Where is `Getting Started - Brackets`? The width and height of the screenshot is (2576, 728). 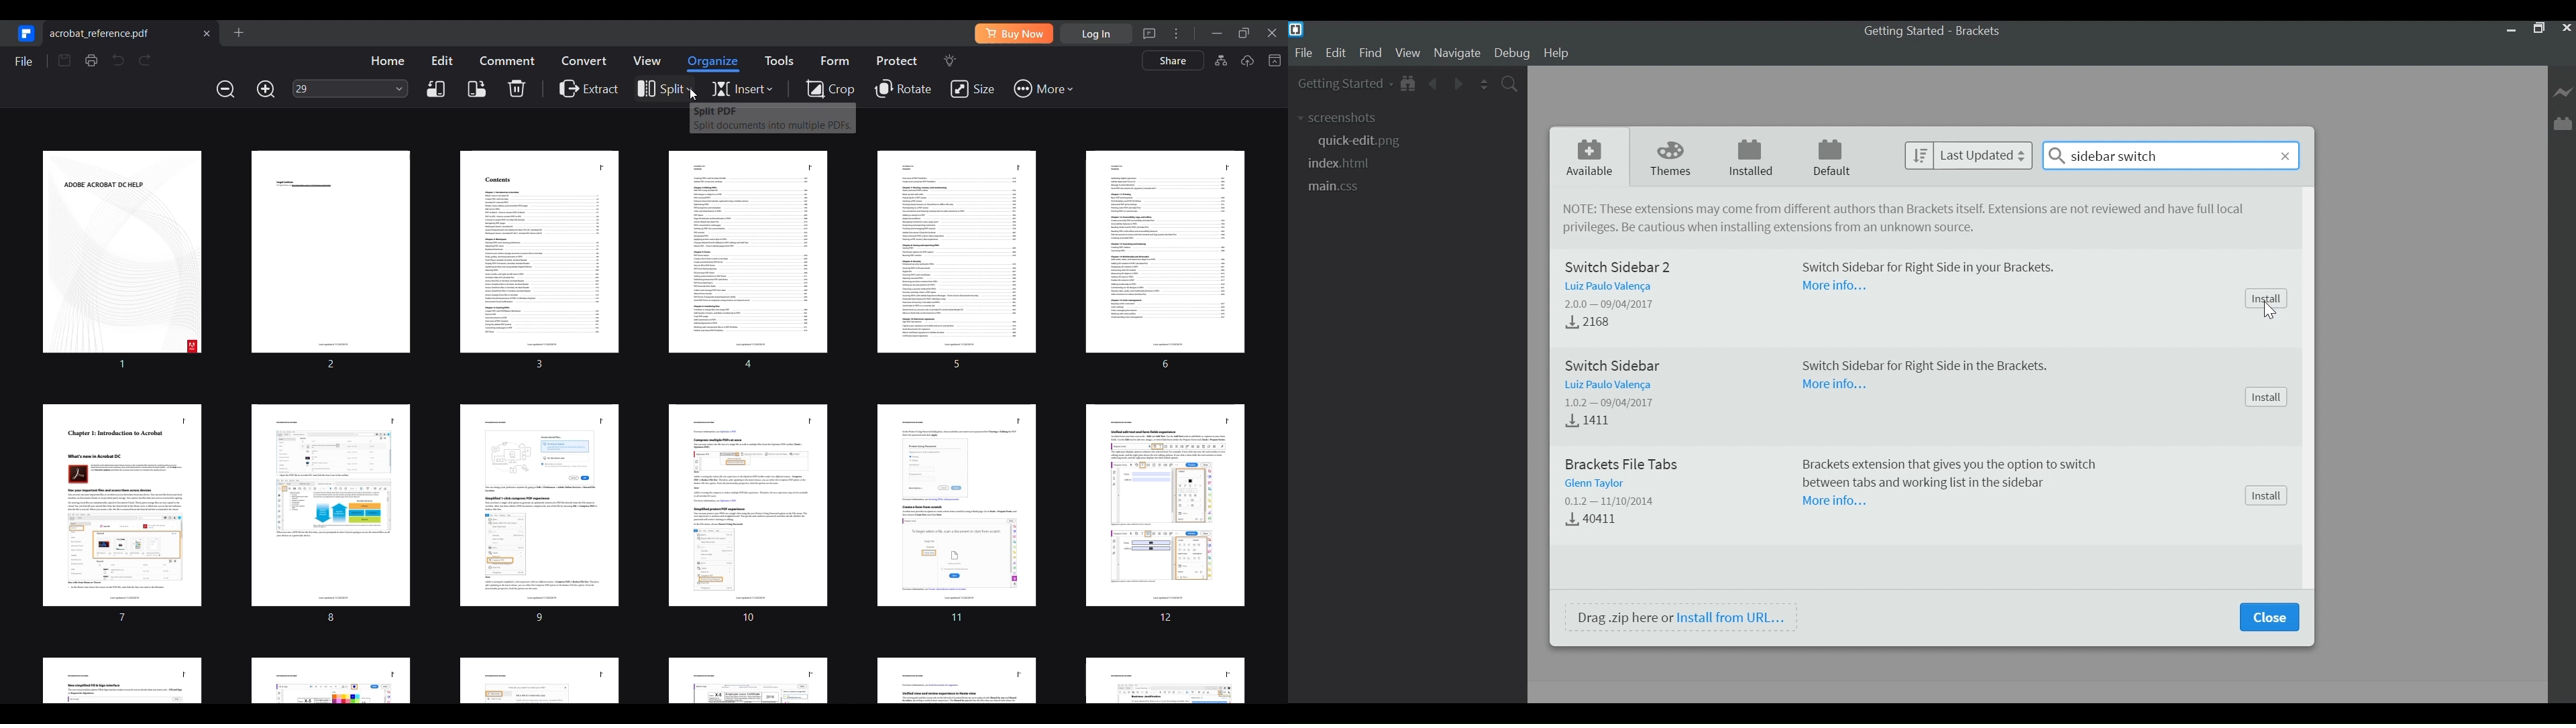 Getting Started - Brackets is located at coordinates (1929, 31).